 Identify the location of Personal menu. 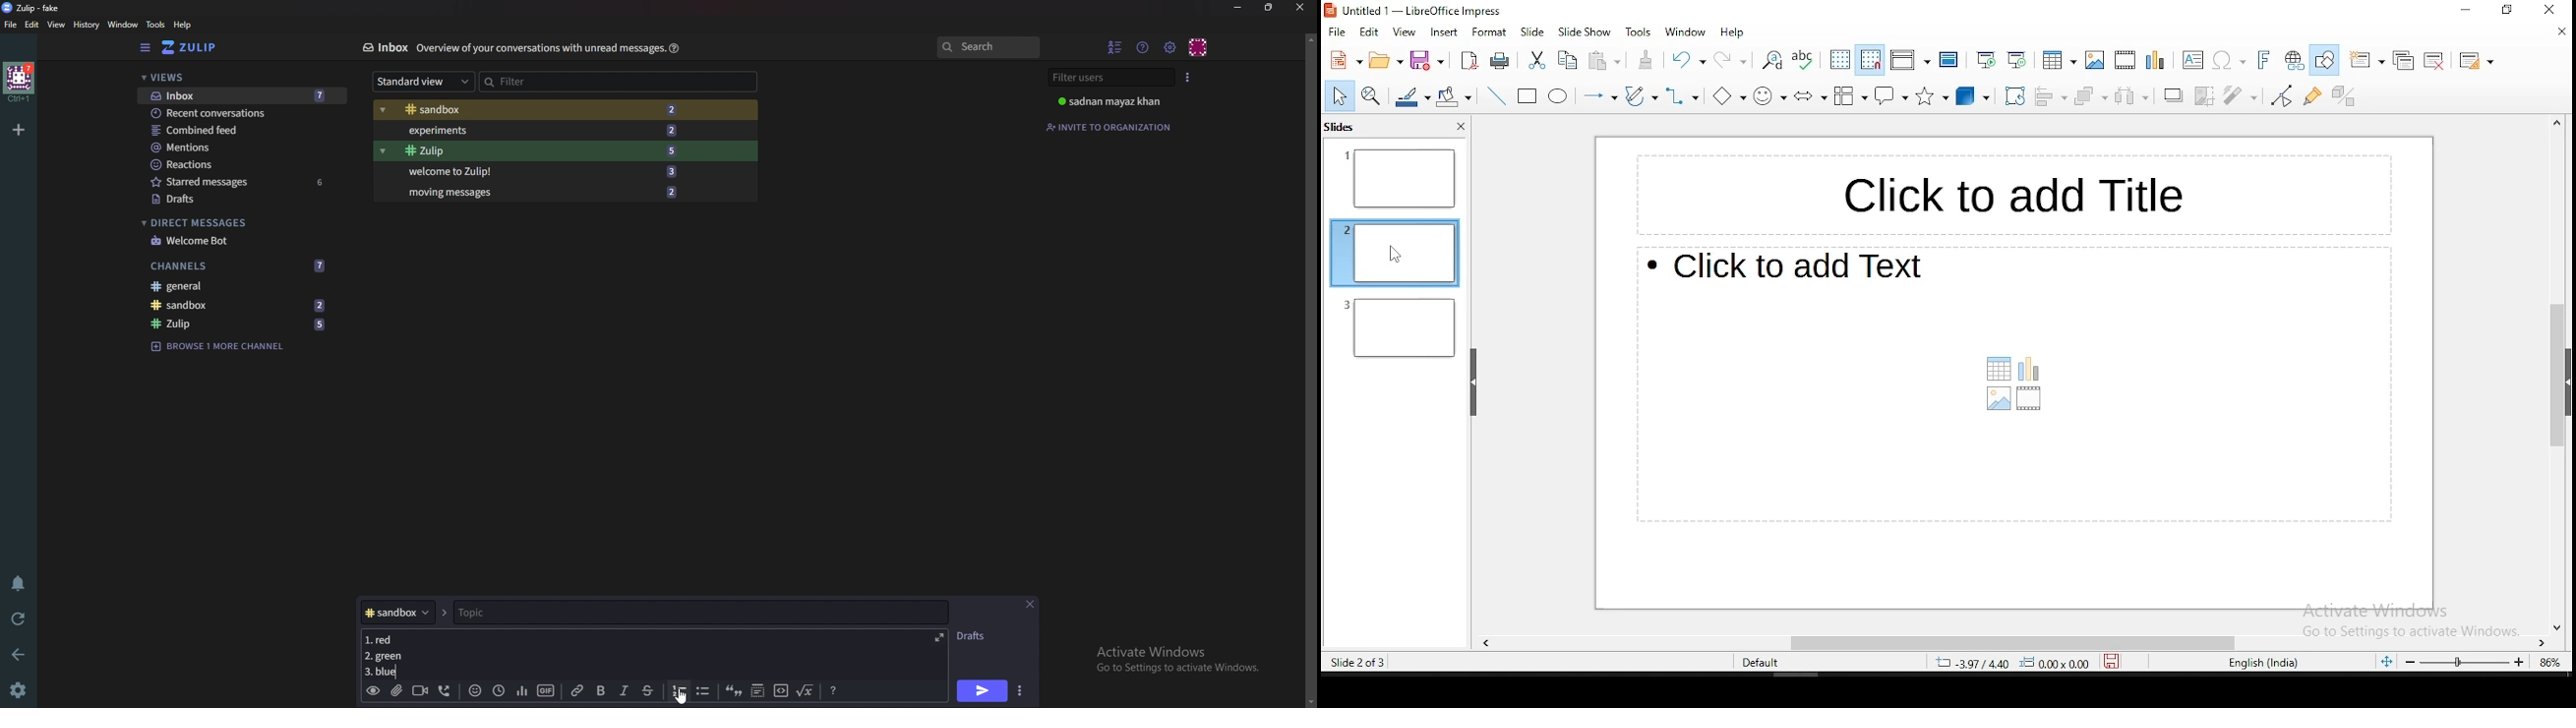
(1200, 46).